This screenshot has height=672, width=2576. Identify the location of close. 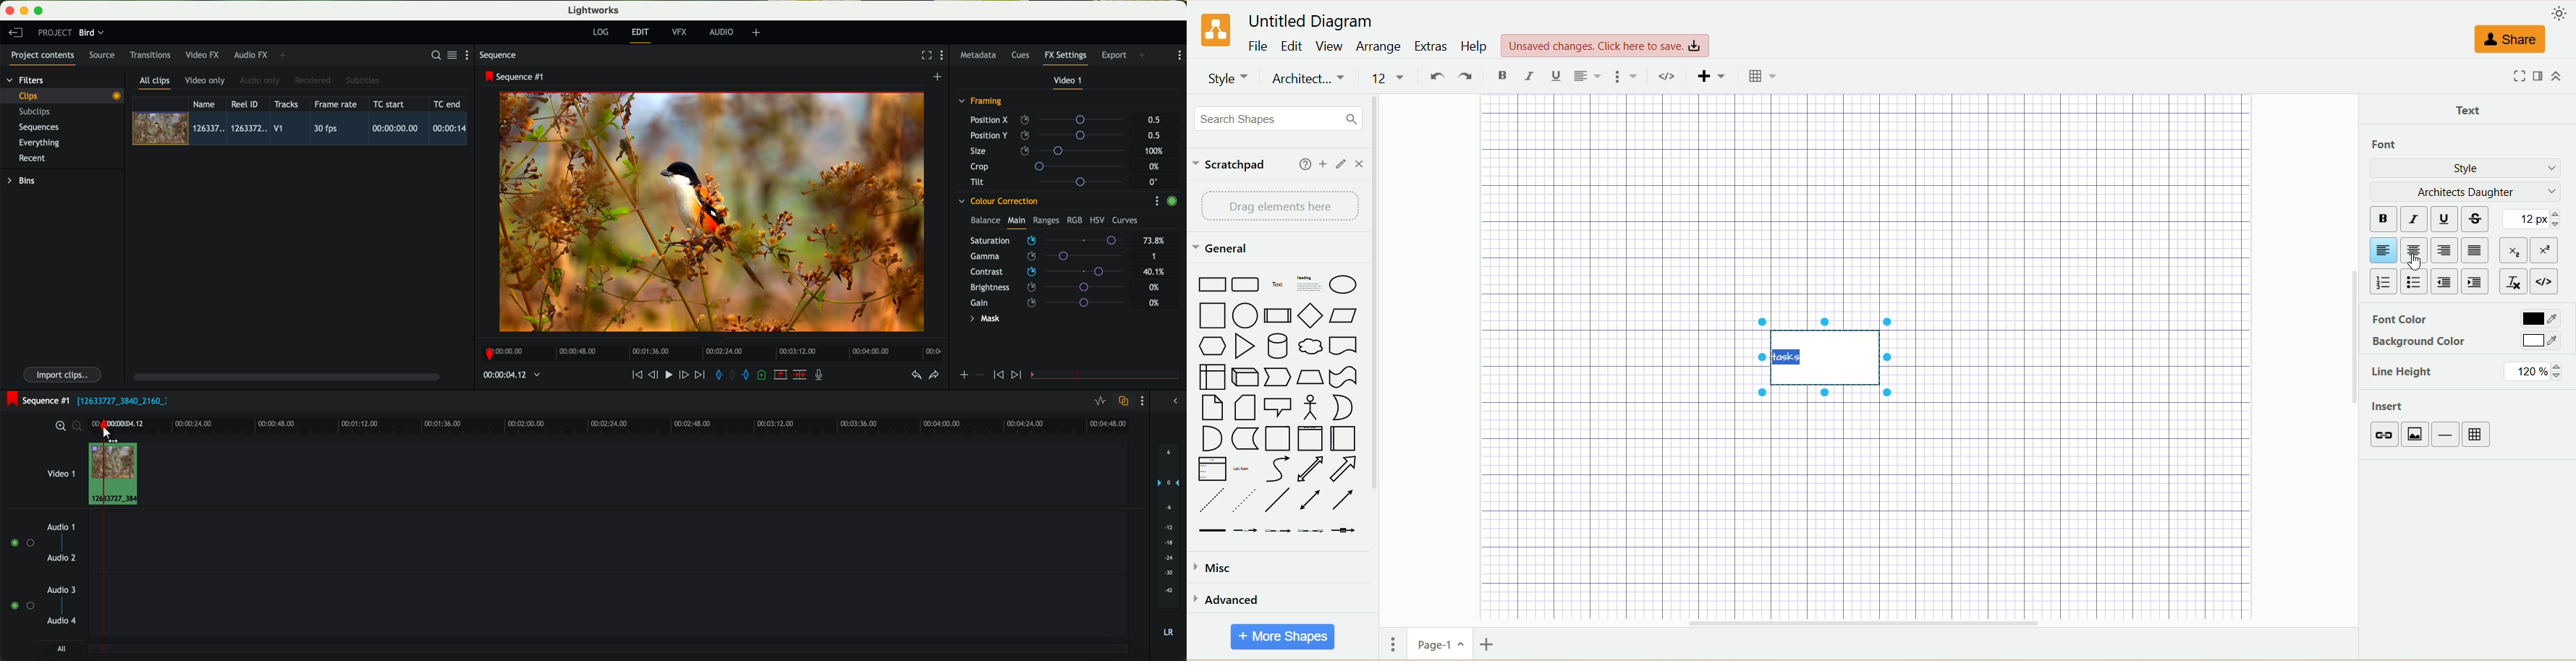
(1360, 165).